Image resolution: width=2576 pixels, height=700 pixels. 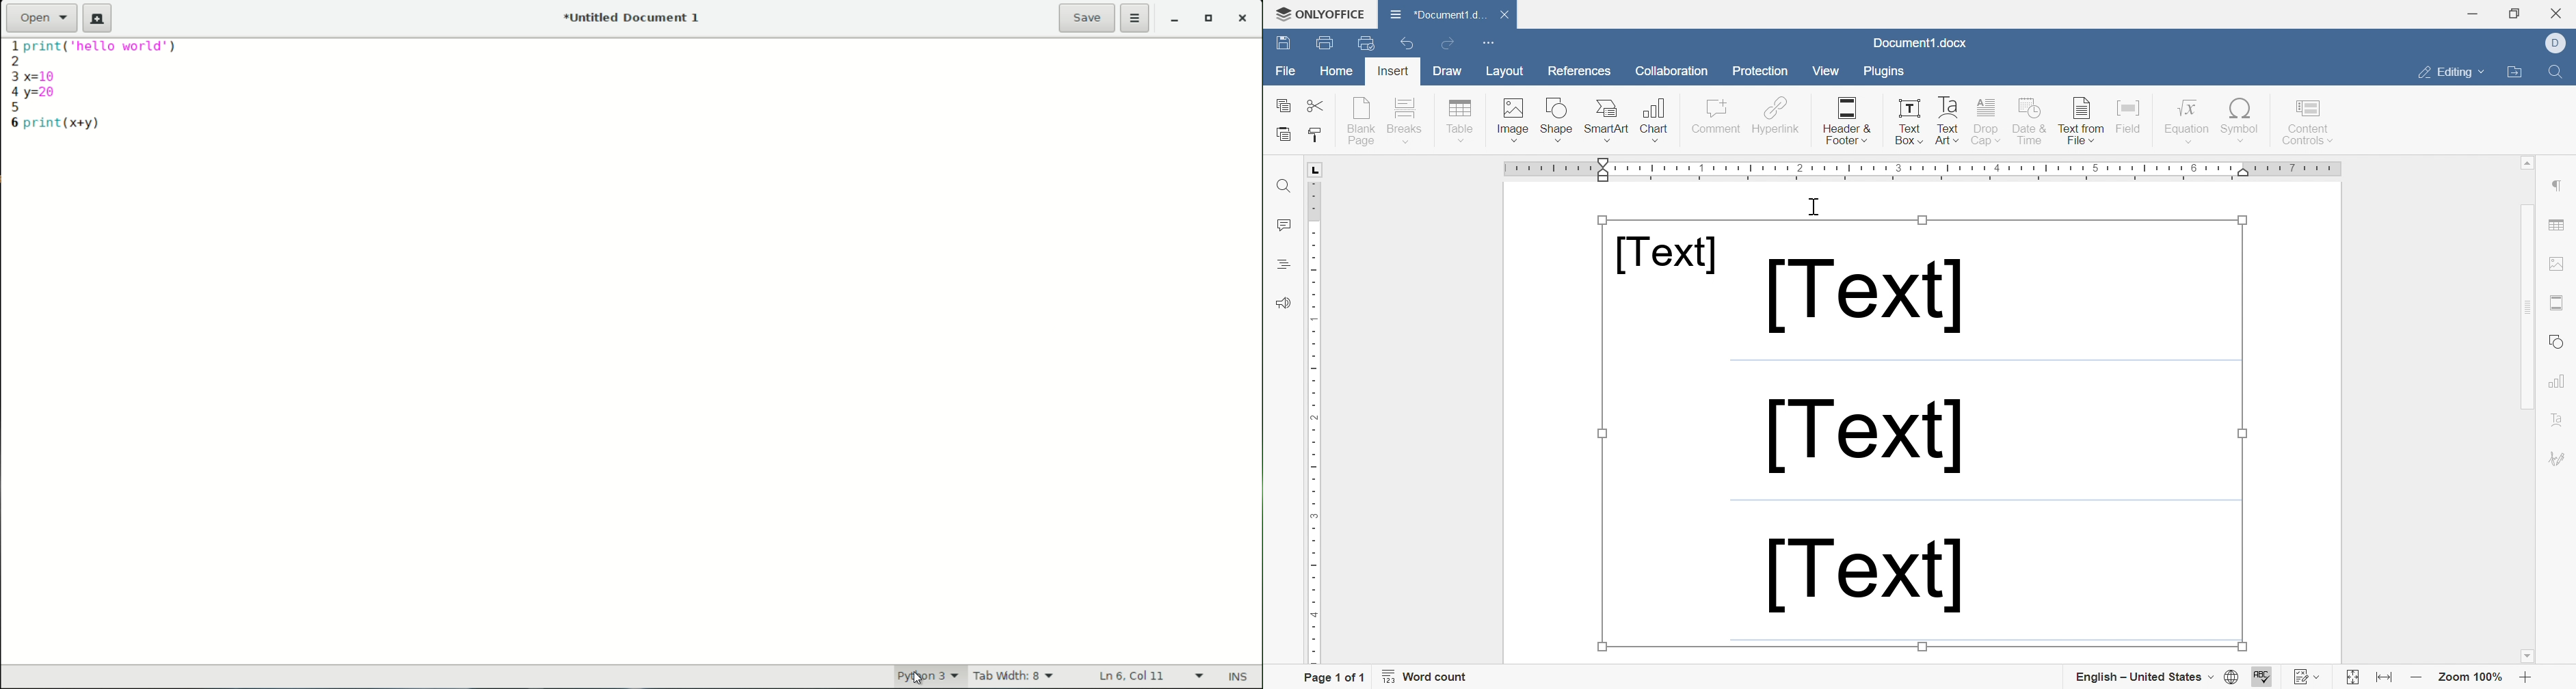 What do you see at coordinates (1816, 206) in the screenshot?
I see `text Cursor` at bounding box center [1816, 206].